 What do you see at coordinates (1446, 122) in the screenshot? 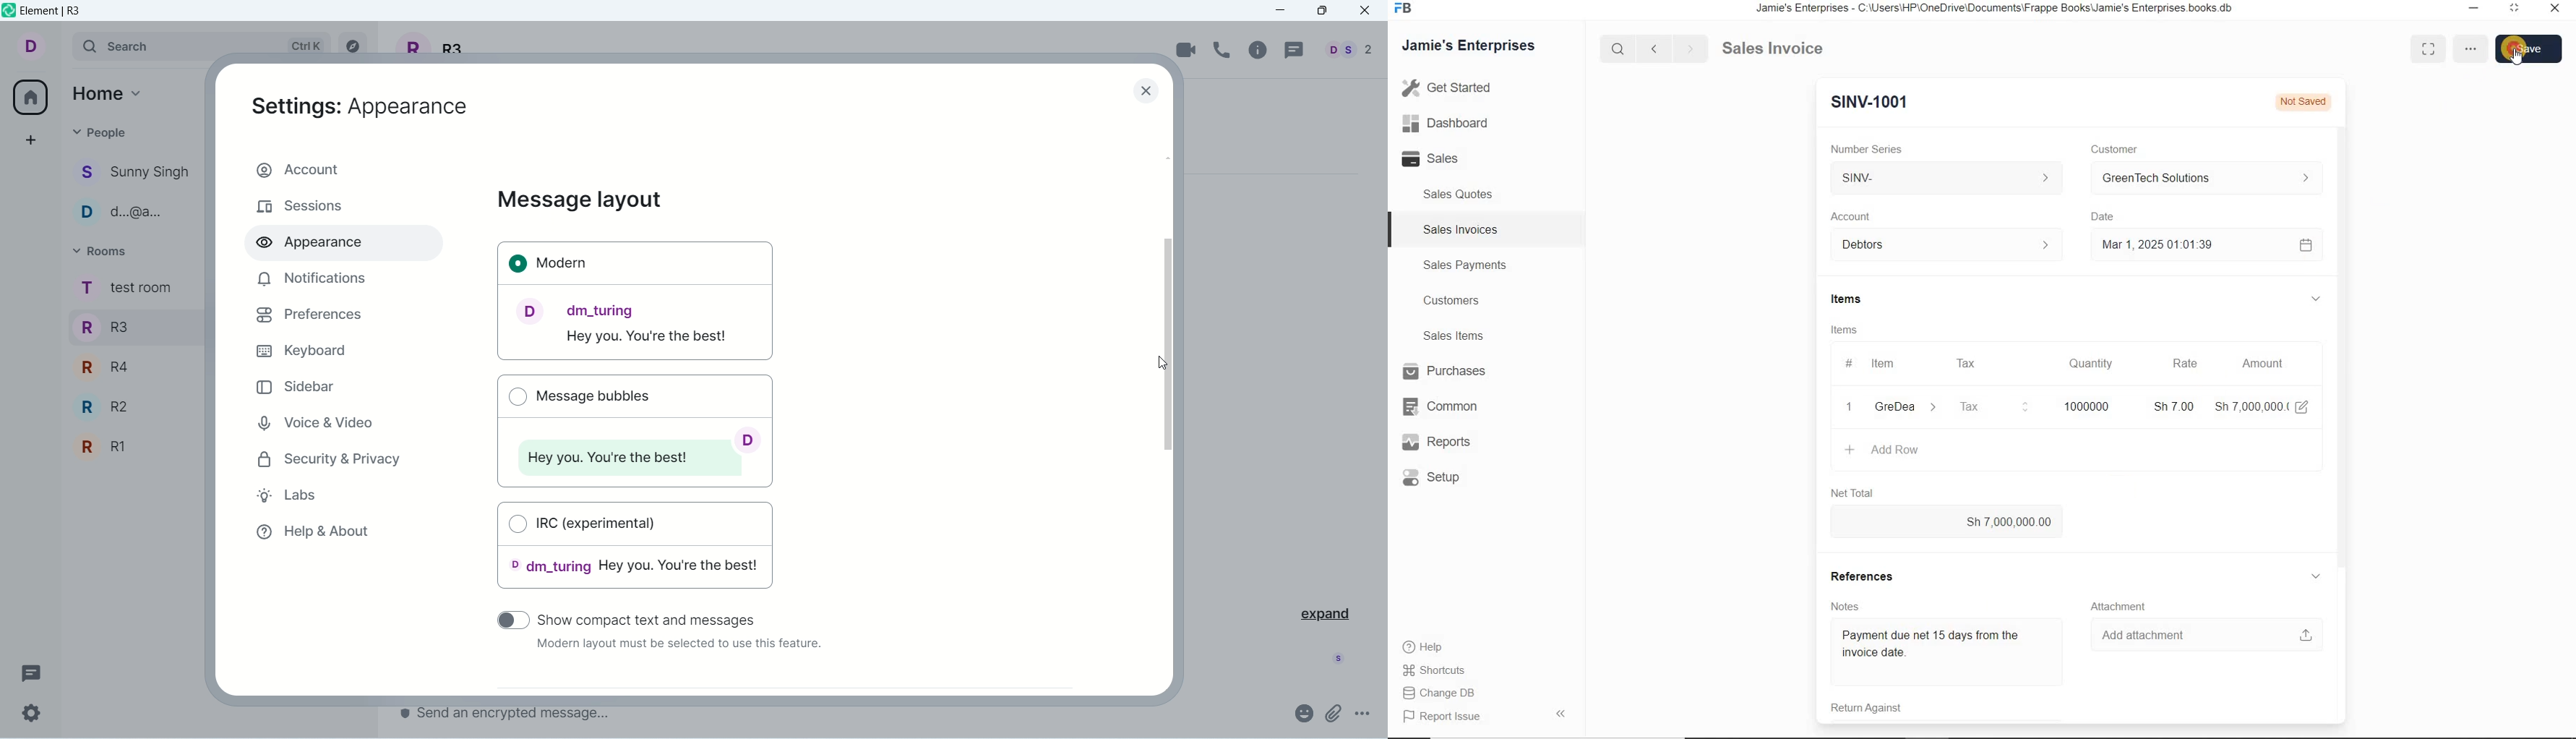
I see `Dashboar` at bounding box center [1446, 122].